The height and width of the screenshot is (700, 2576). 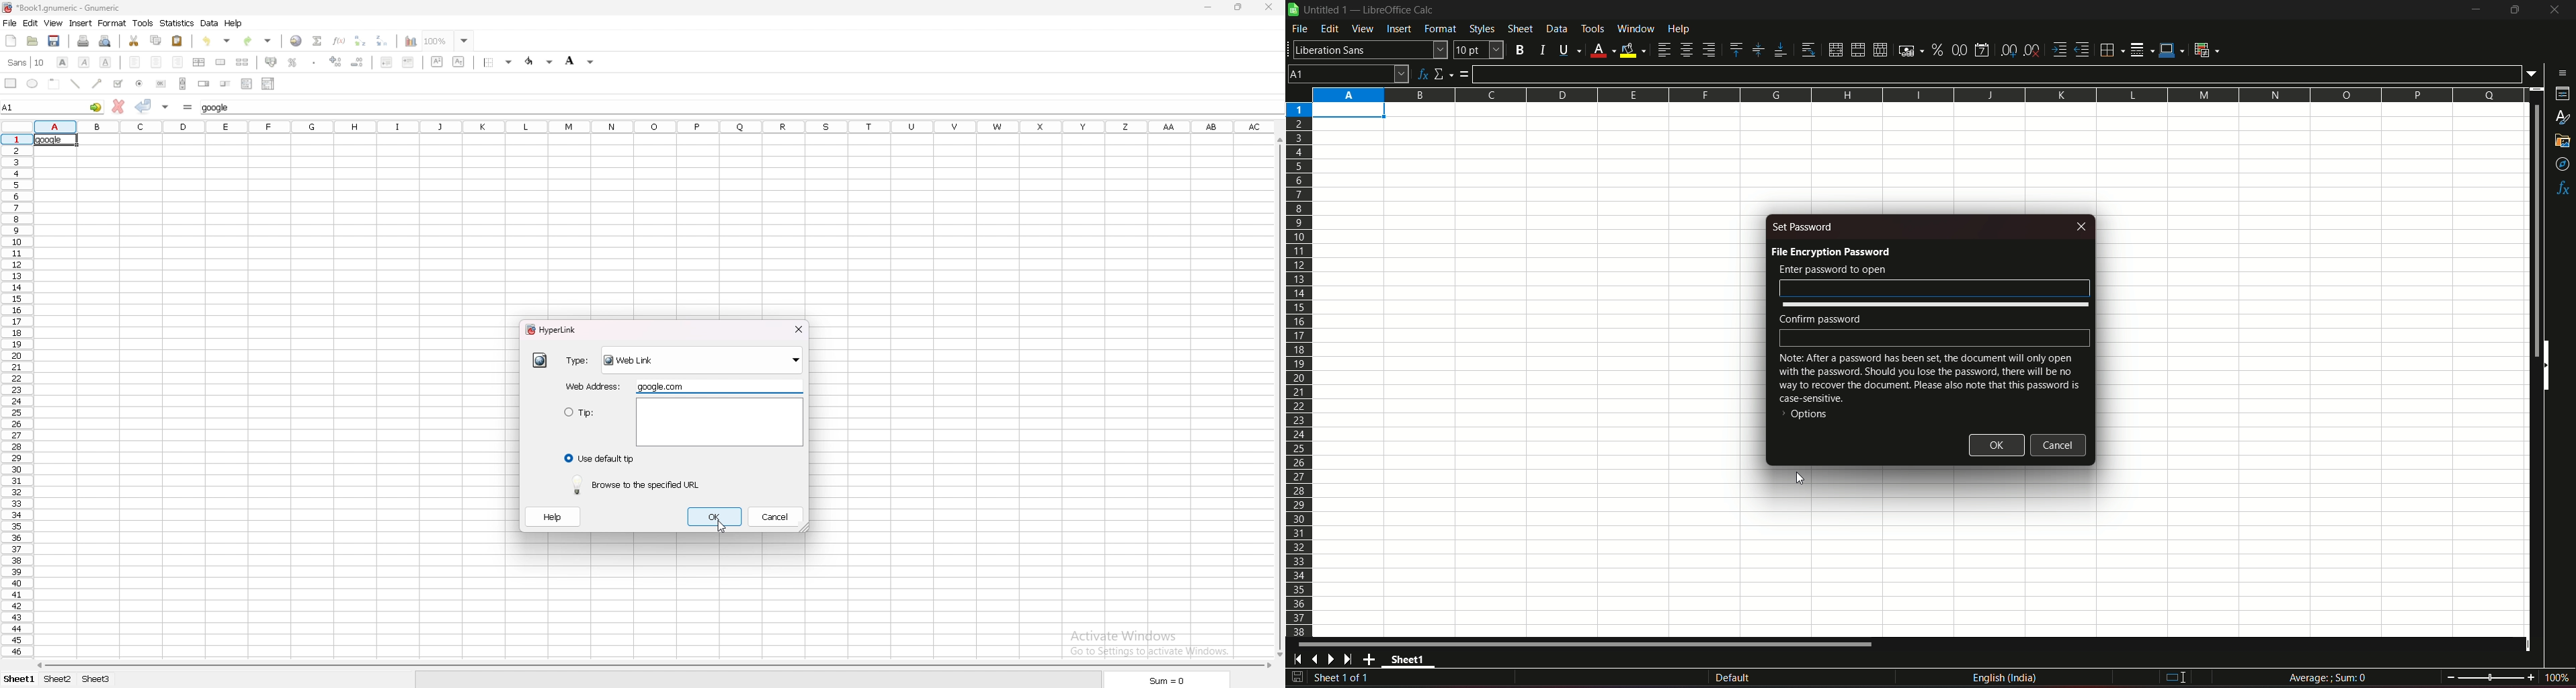 What do you see at coordinates (2450, 676) in the screenshot?
I see `zoom out` at bounding box center [2450, 676].